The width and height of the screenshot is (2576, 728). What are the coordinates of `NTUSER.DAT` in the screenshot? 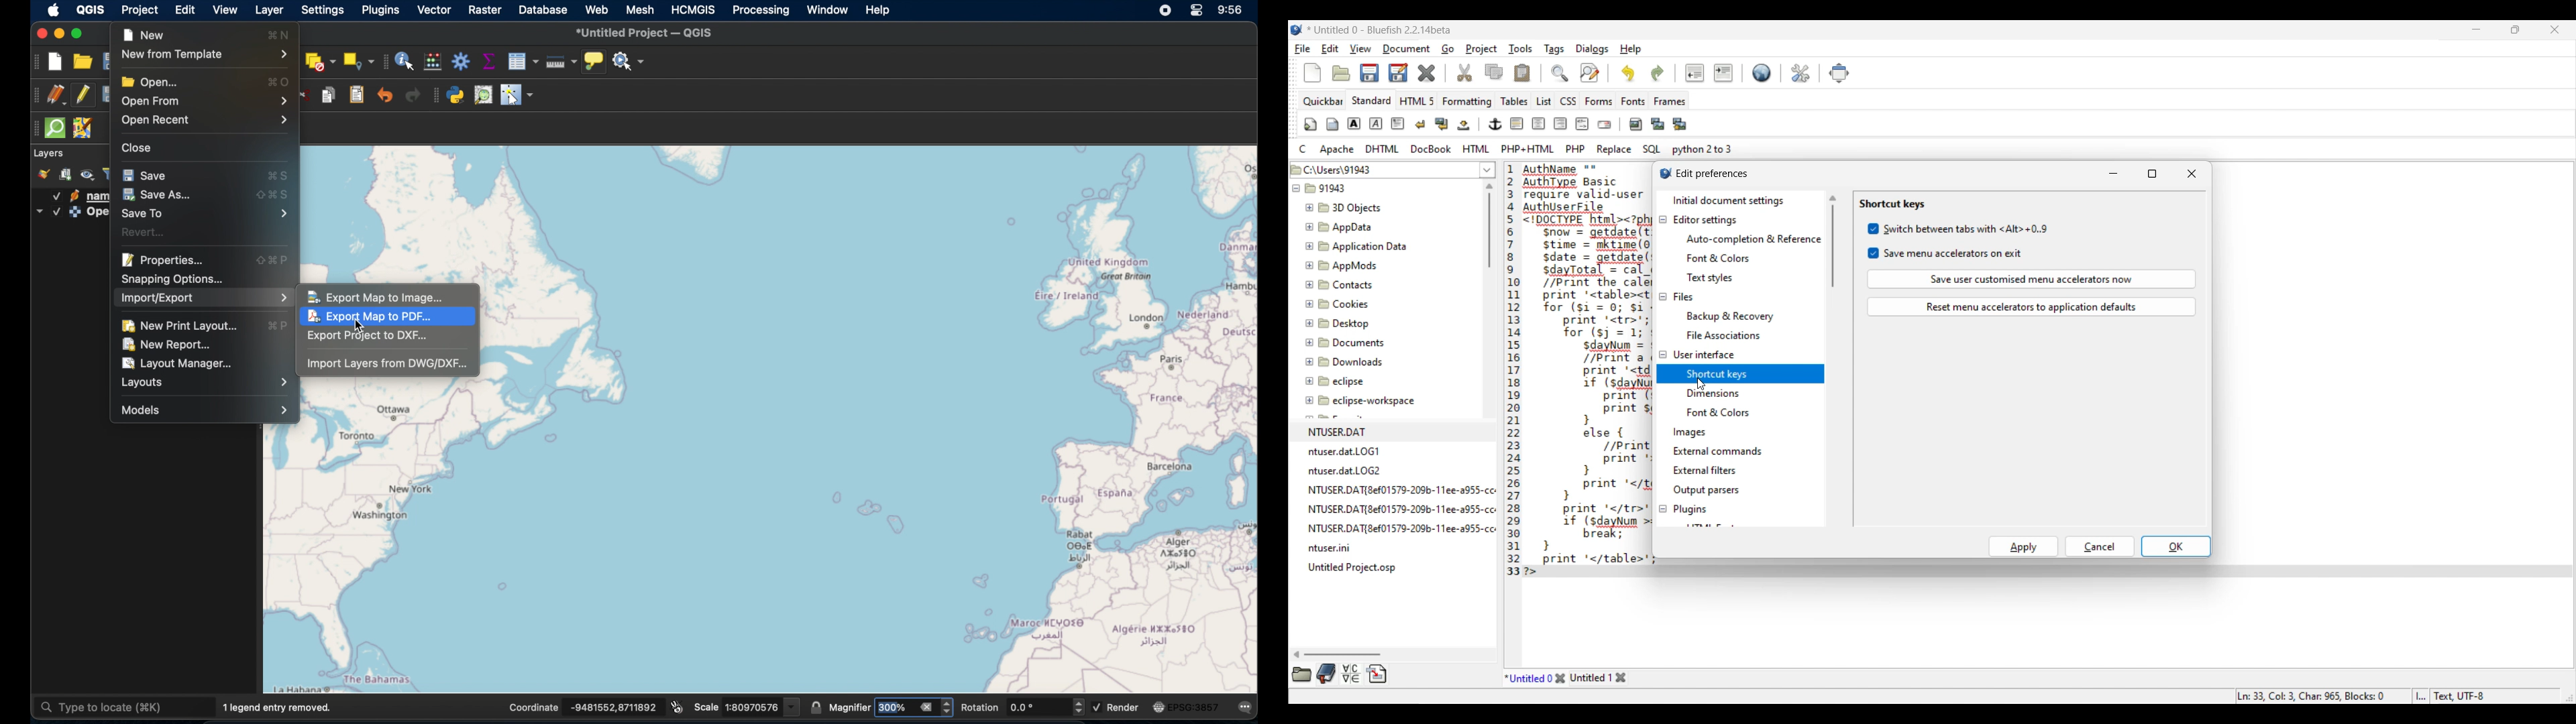 It's located at (1376, 430).